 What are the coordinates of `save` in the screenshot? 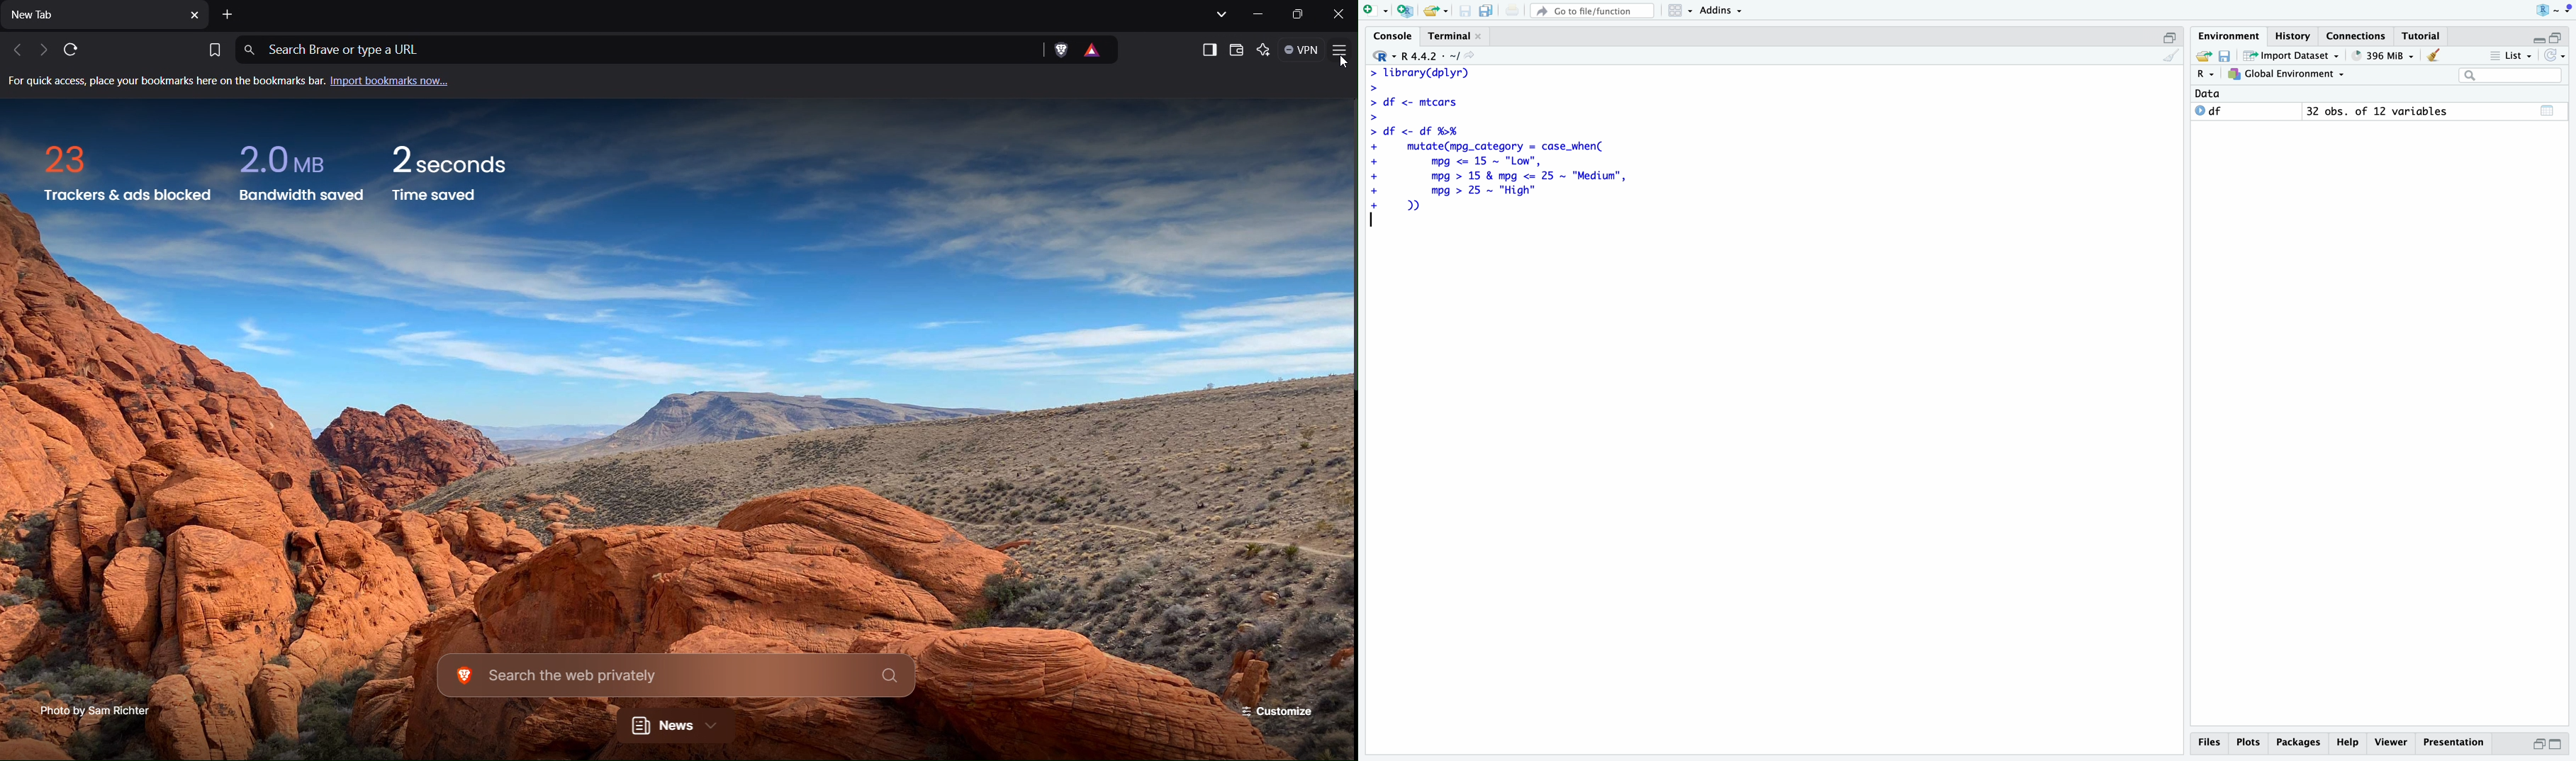 It's located at (1465, 11).